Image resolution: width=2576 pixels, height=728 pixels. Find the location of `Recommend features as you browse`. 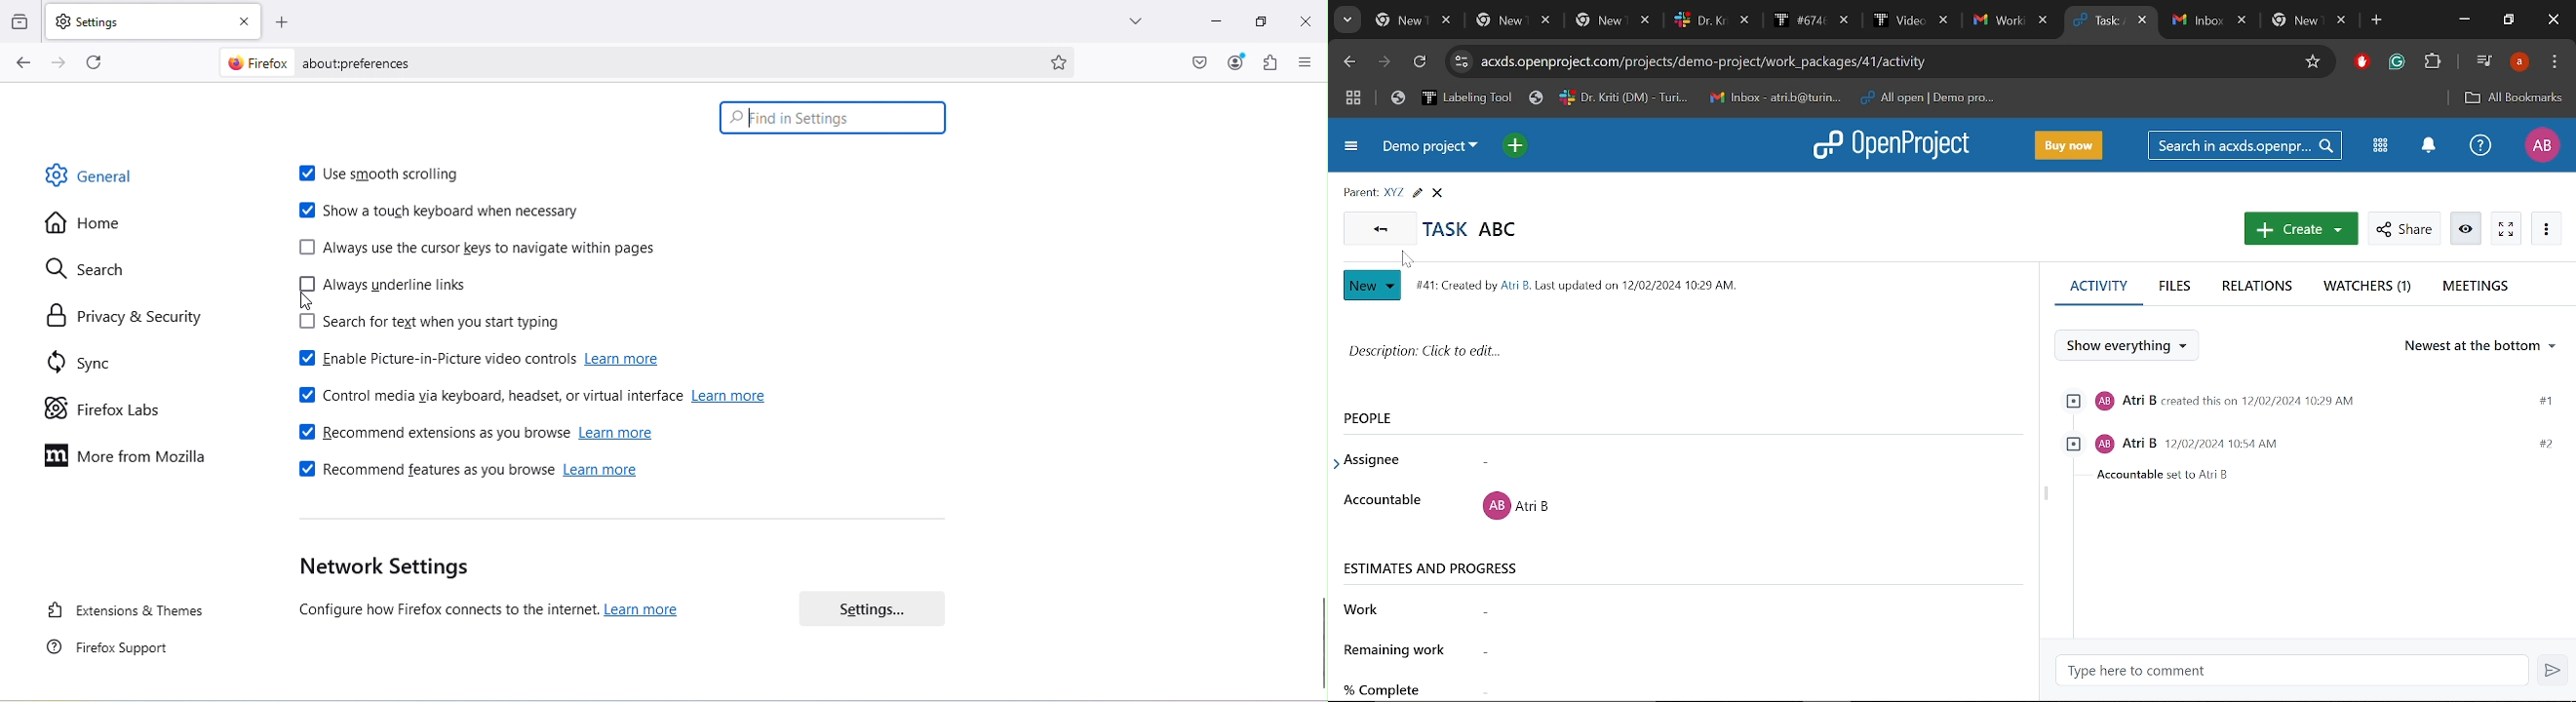

Recommend features as you browse is located at coordinates (424, 471).